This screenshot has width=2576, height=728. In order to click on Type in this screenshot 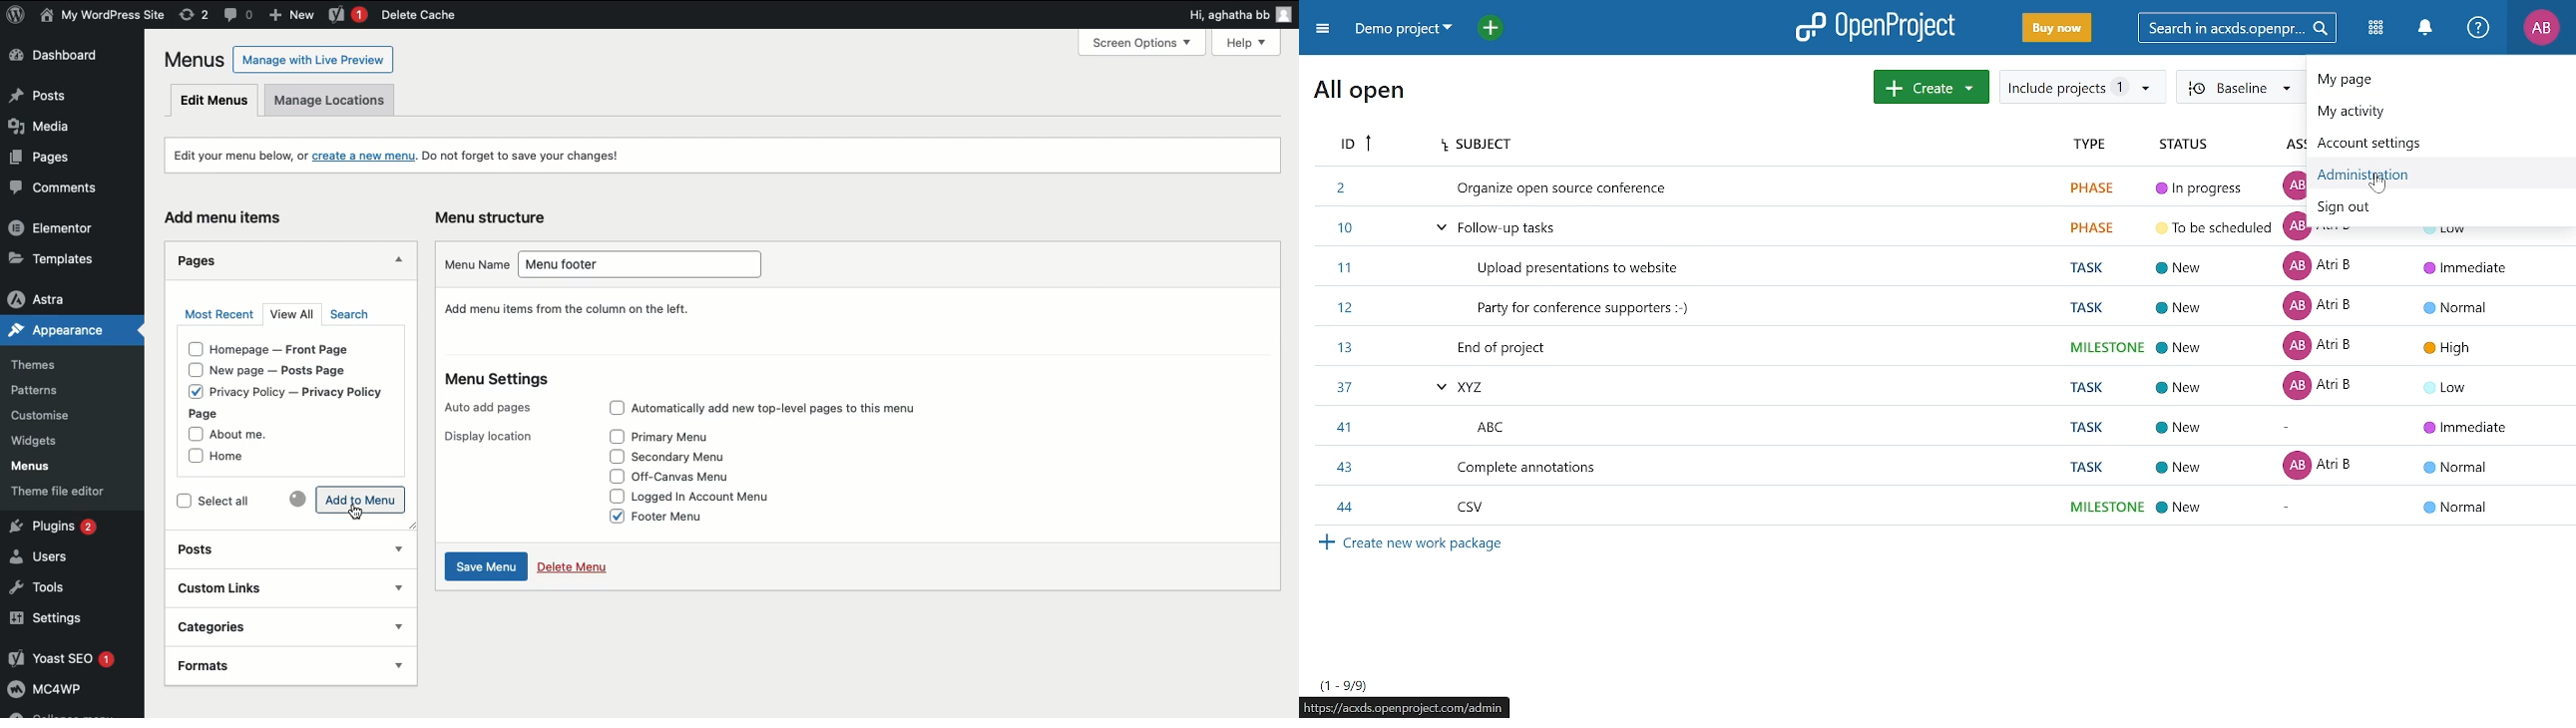, I will do `click(2089, 145)`.